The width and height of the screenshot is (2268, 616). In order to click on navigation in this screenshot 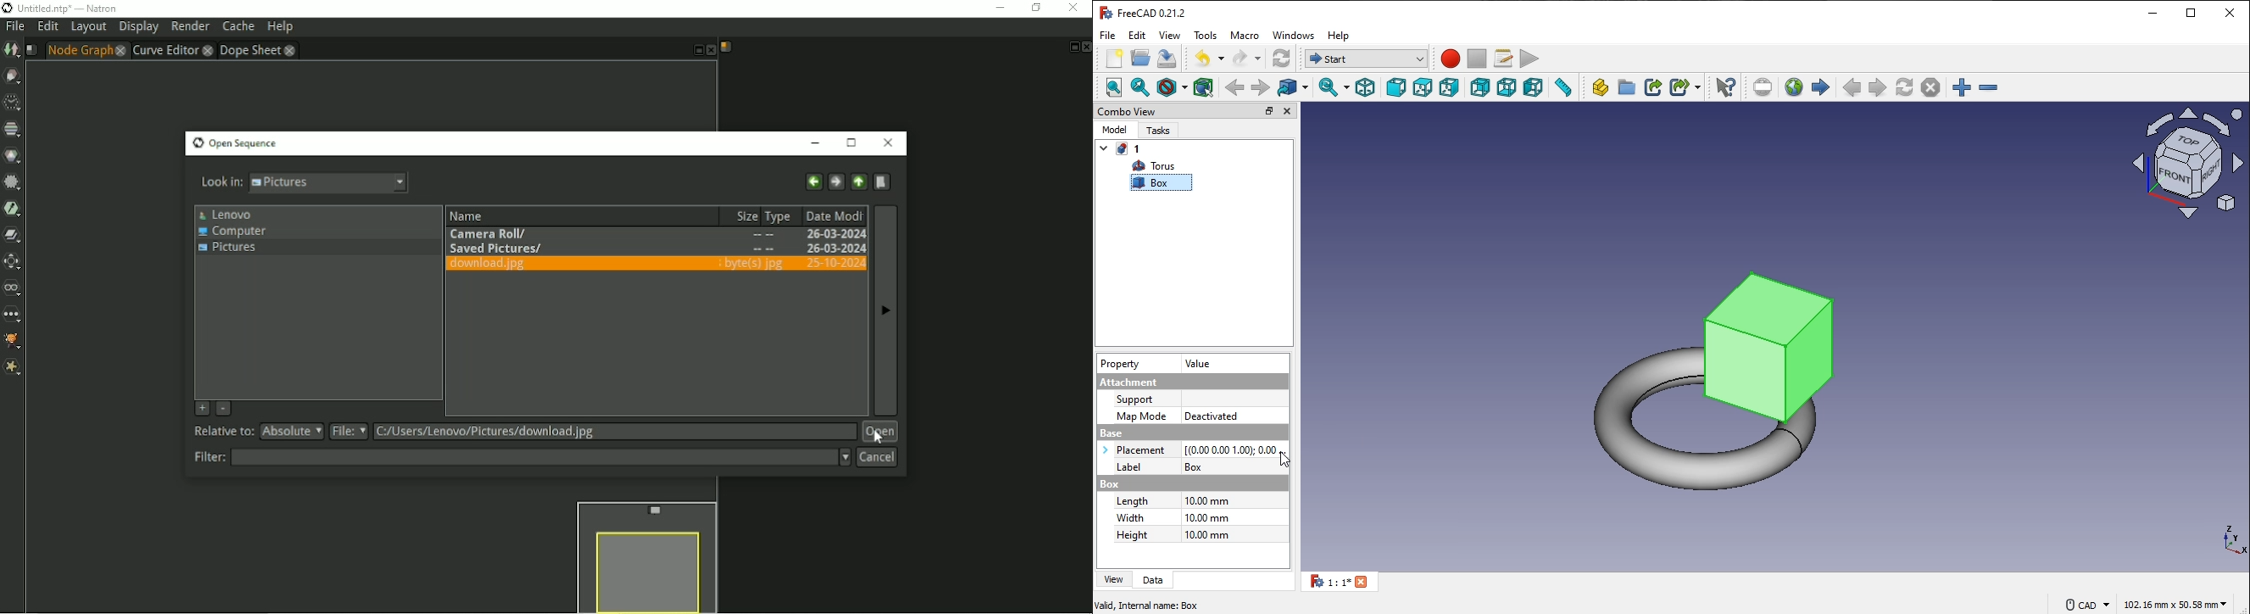, I will do `click(1288, 460)`.